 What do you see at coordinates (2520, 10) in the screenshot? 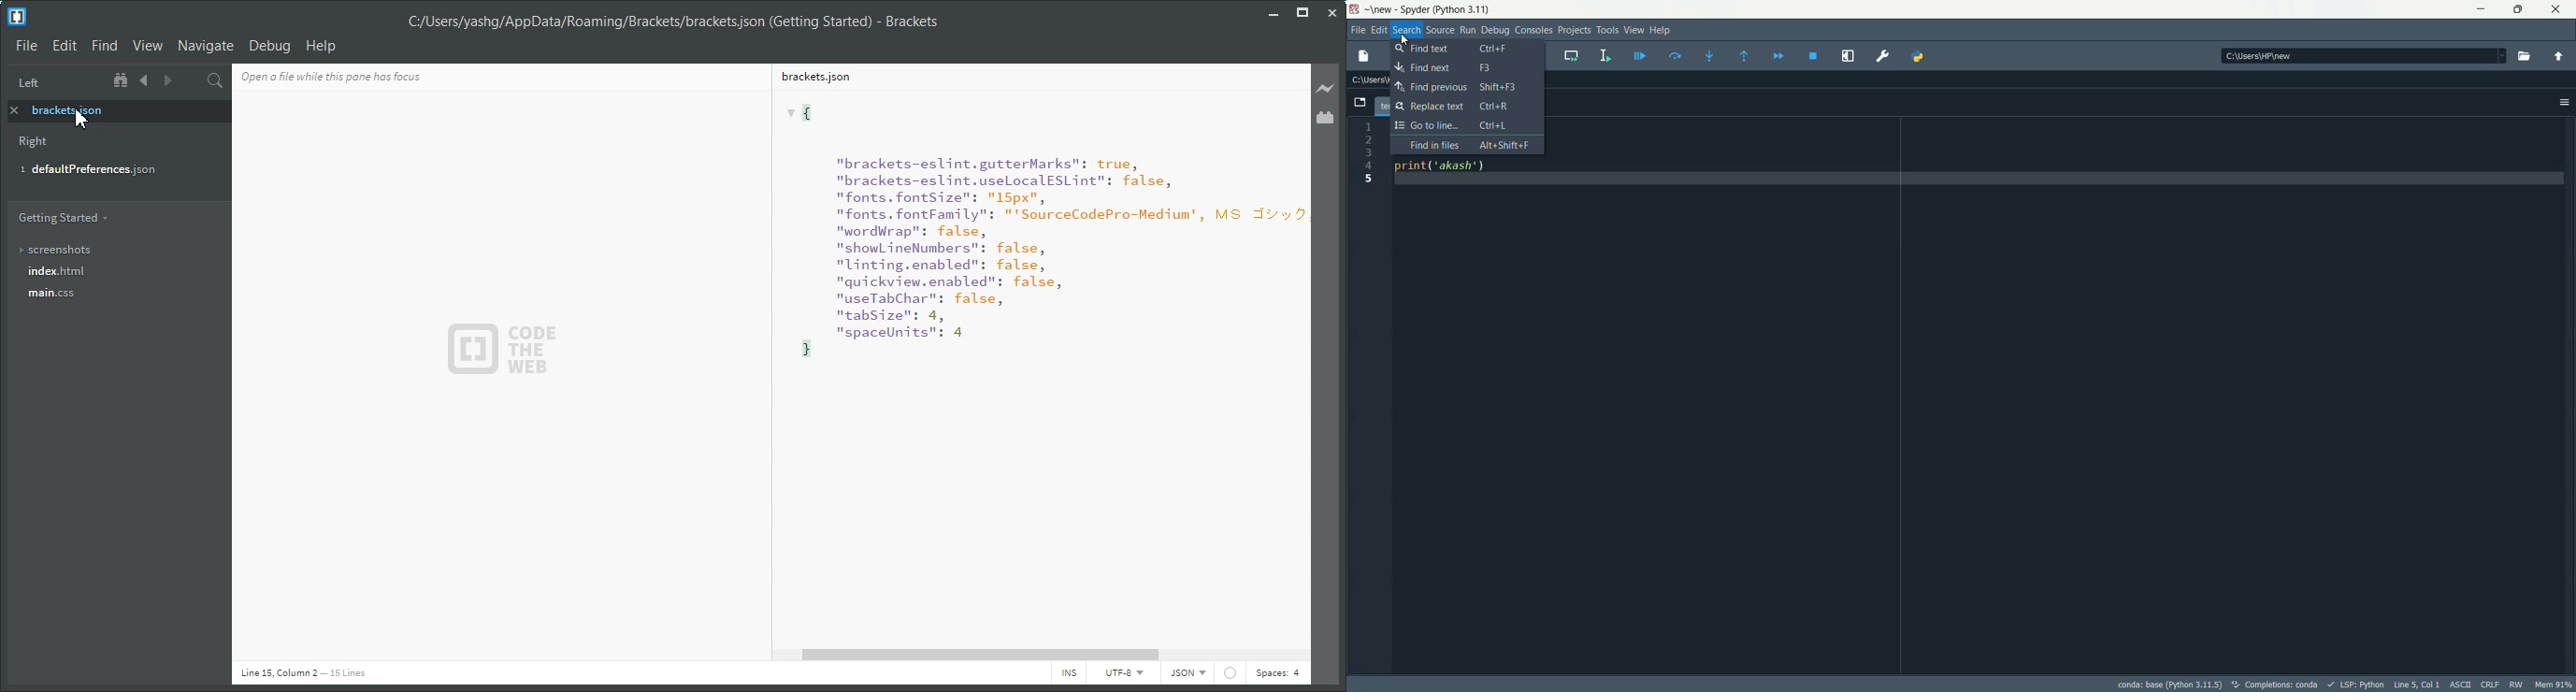
I see `restore` at bounding box center [2520, 10].